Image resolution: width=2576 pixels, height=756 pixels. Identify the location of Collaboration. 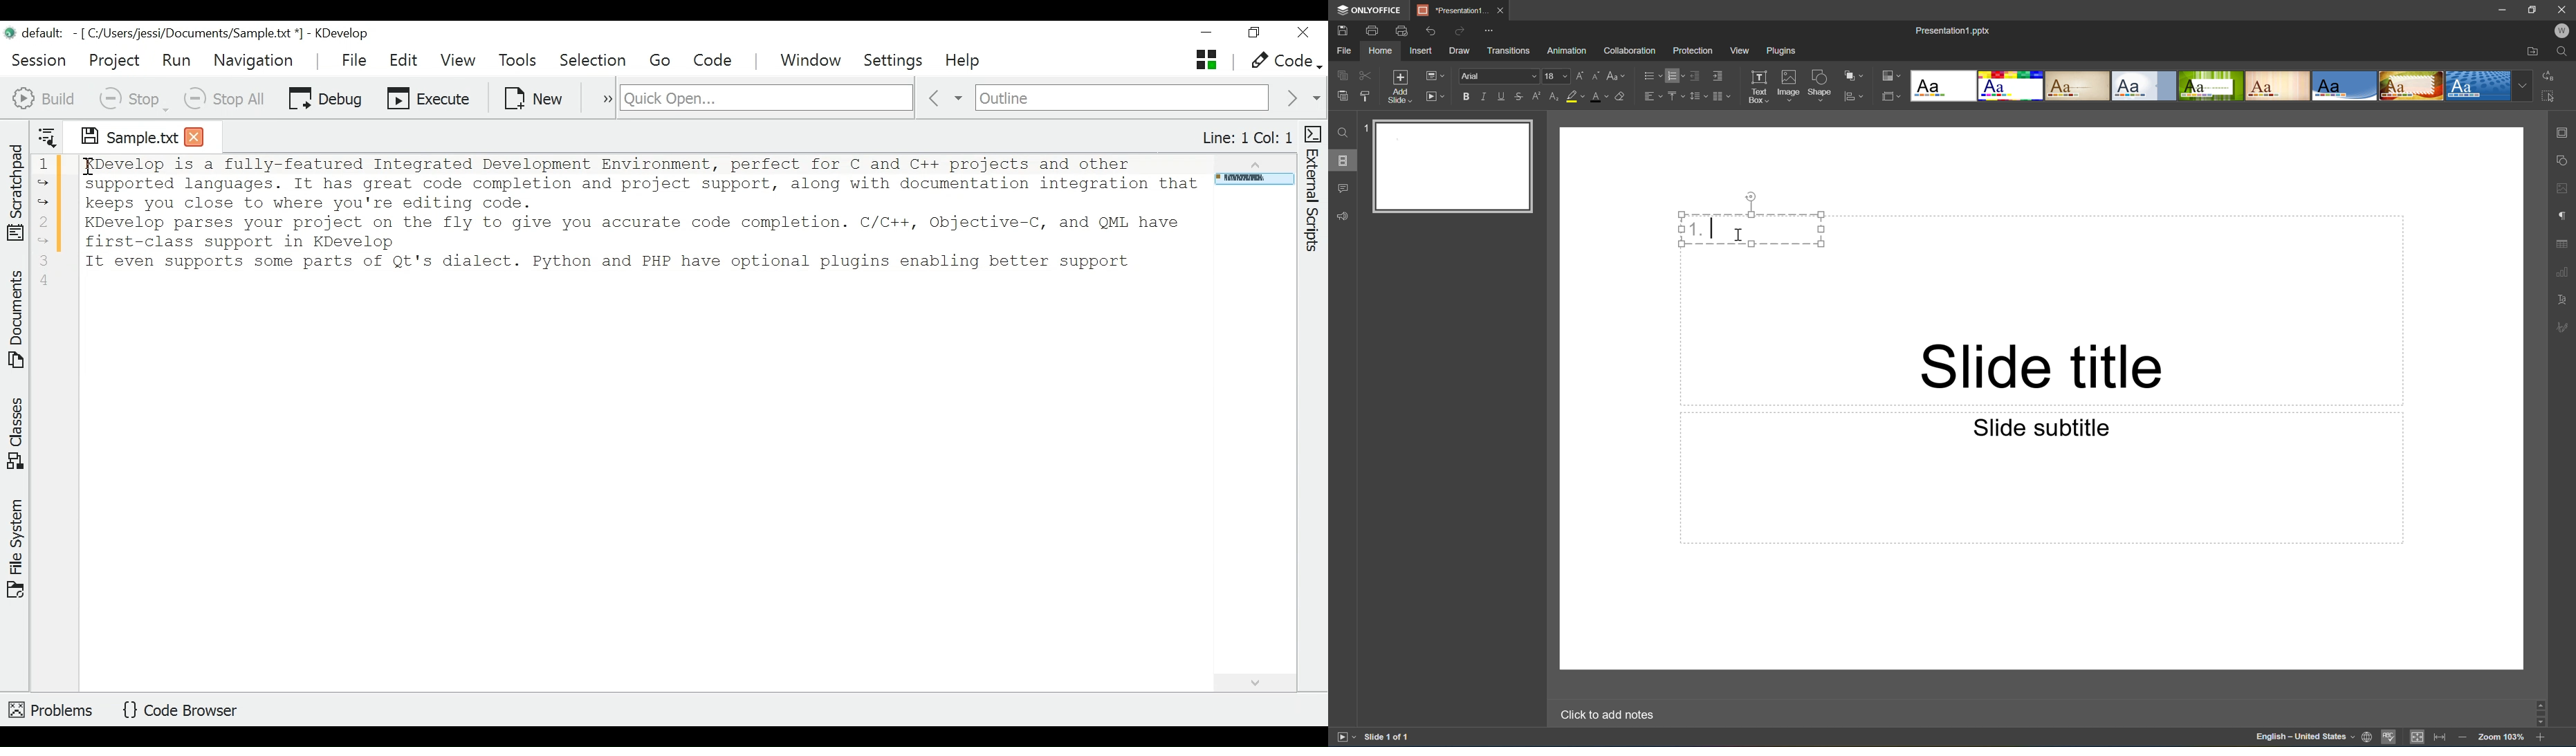
(1632, 51).